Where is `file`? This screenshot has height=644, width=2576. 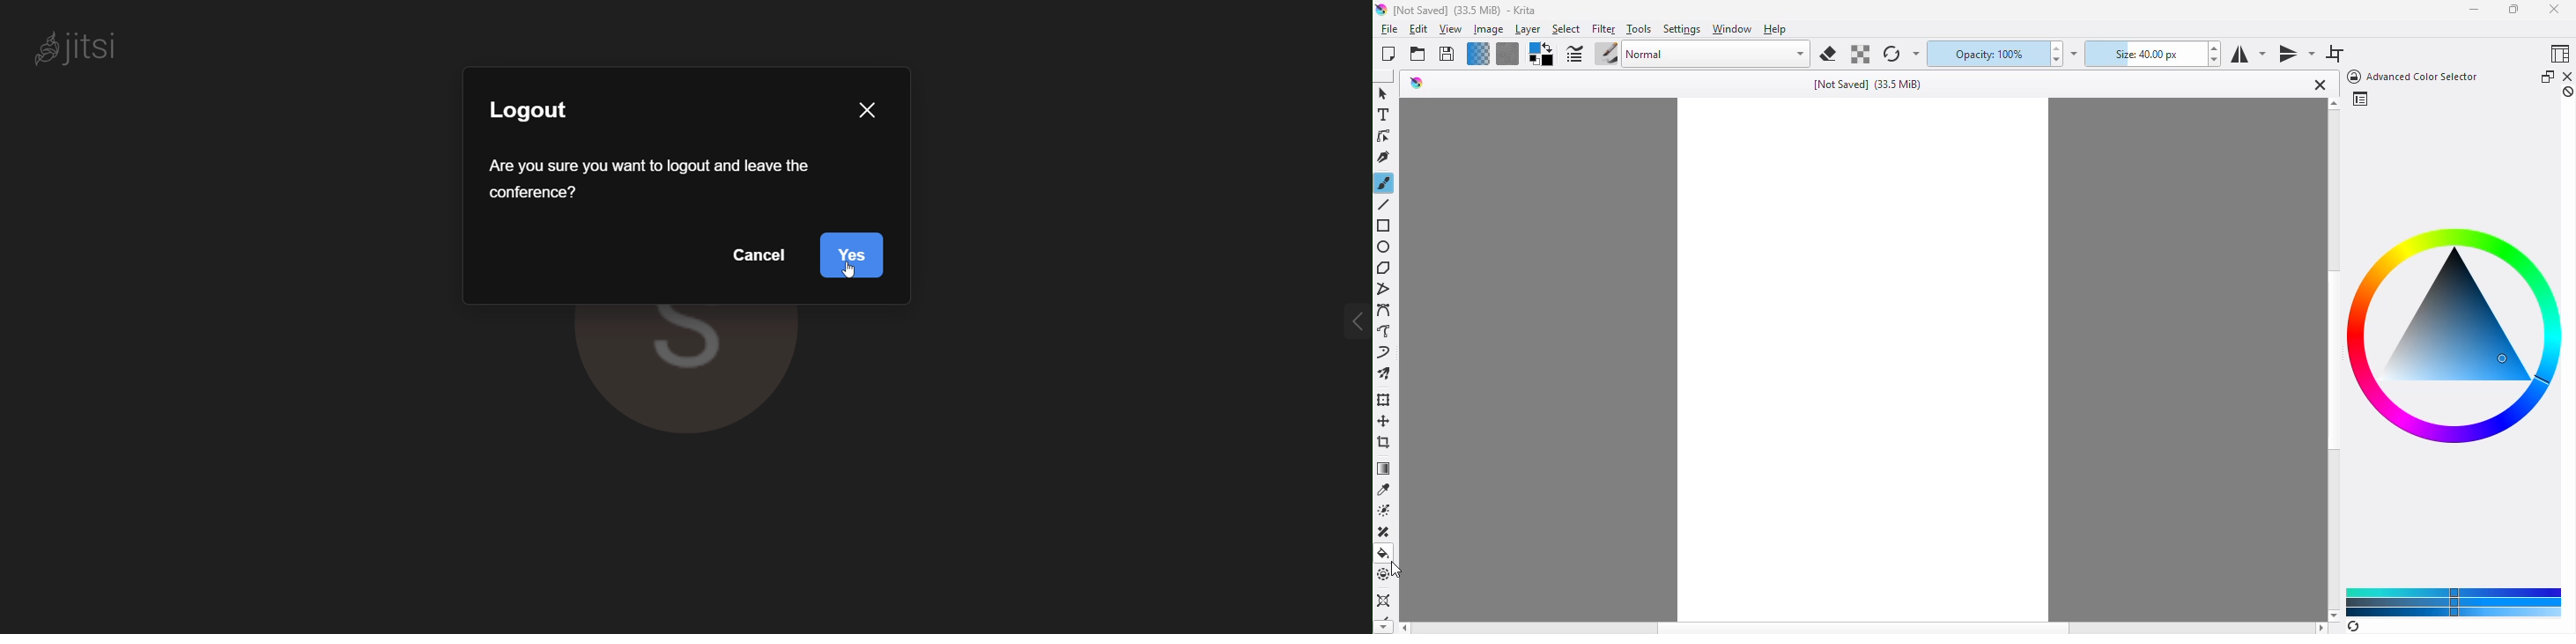
file is located at coordinates (1389, 29).